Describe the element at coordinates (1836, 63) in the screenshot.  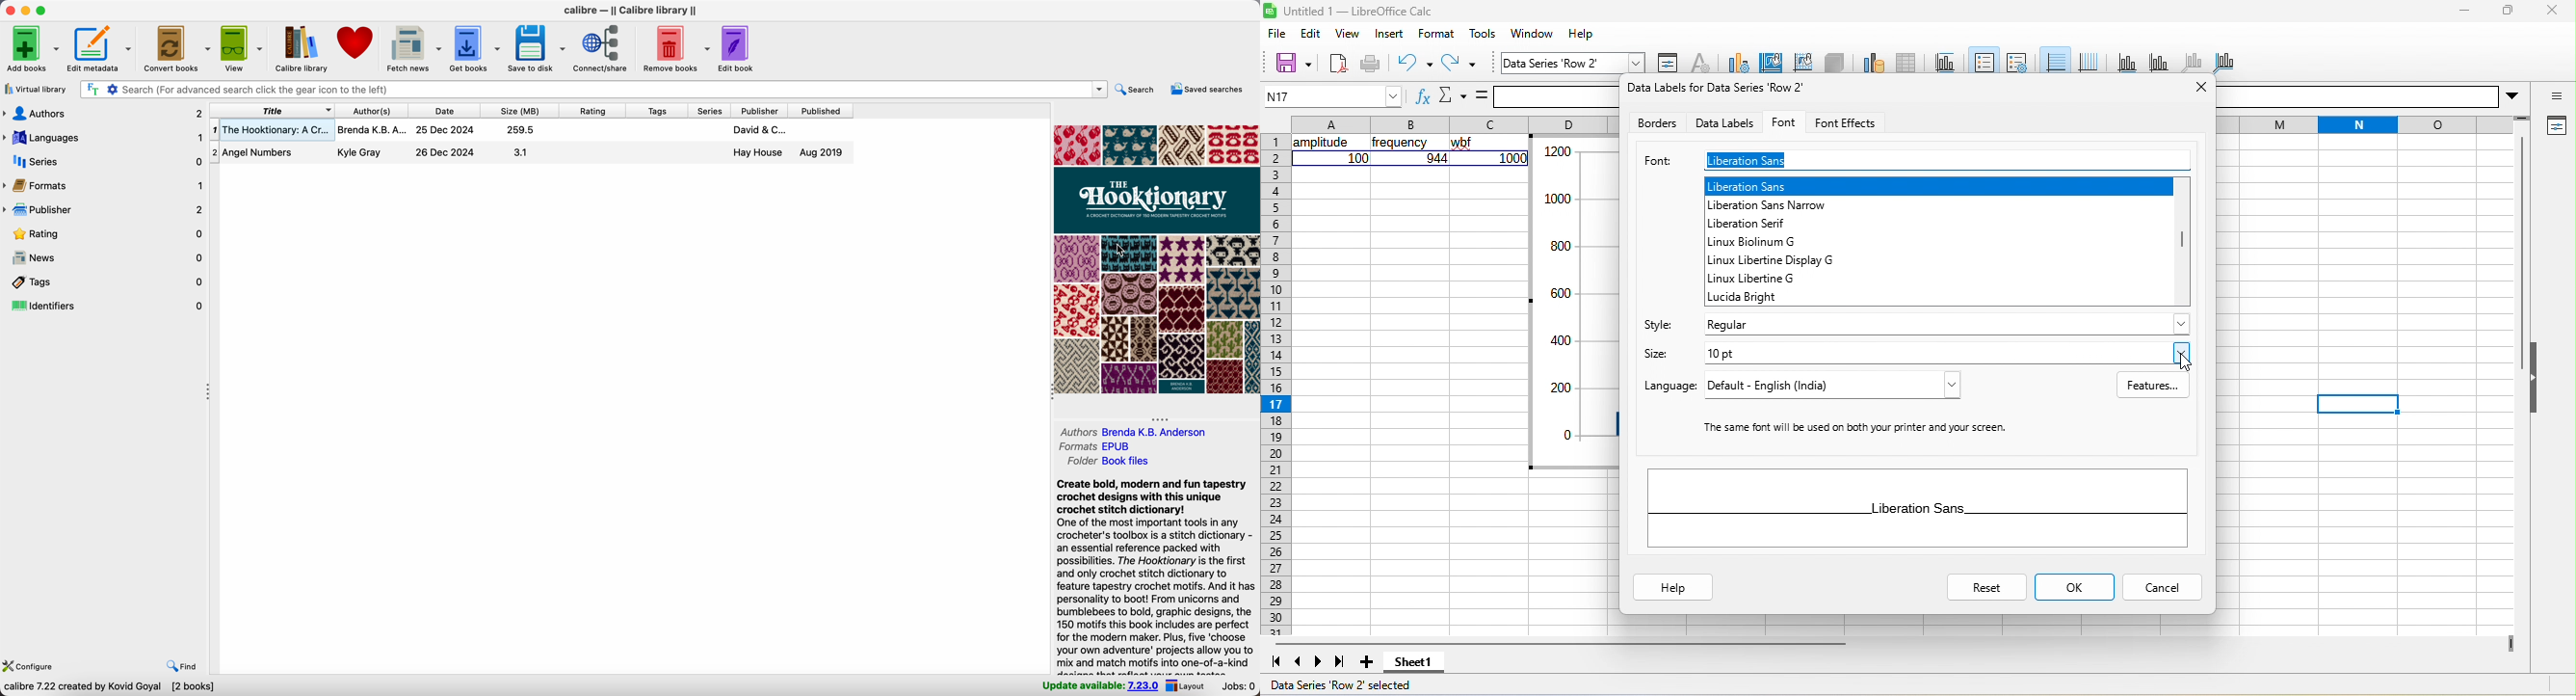
I see `3d view` at that location.